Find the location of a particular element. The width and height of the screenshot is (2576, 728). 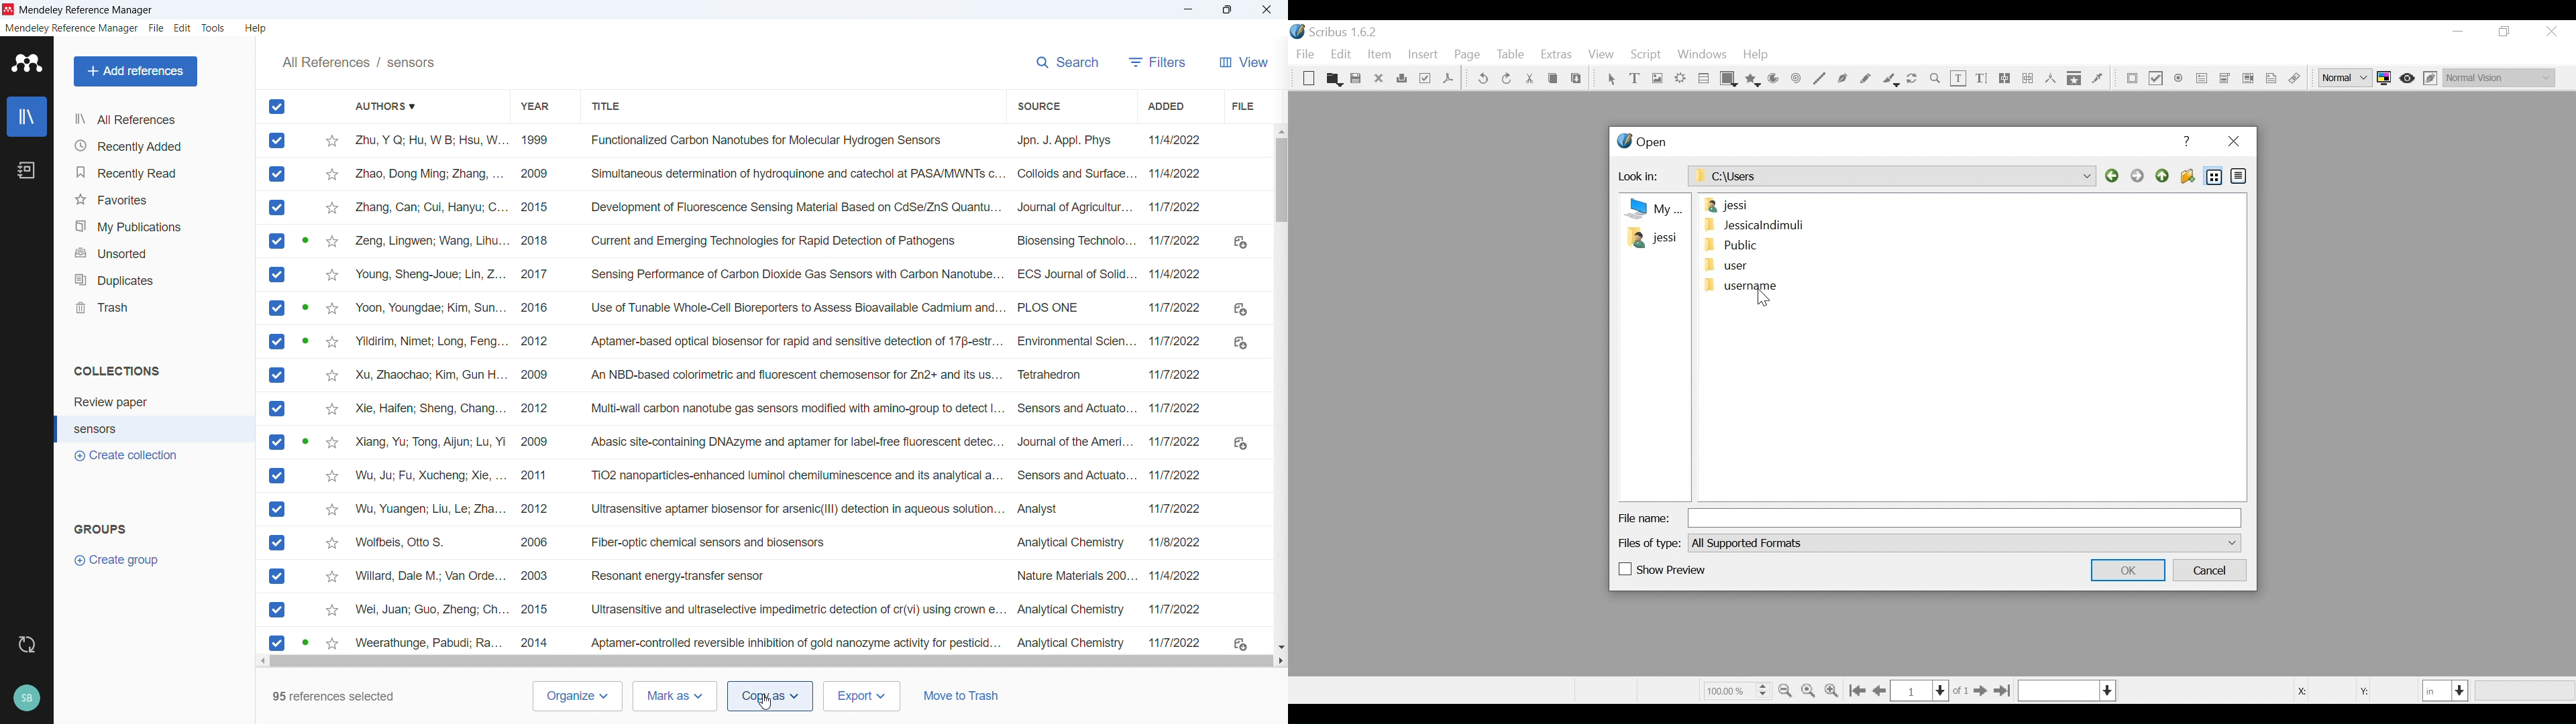

Rotate image is located at coordinates (1913, 79).